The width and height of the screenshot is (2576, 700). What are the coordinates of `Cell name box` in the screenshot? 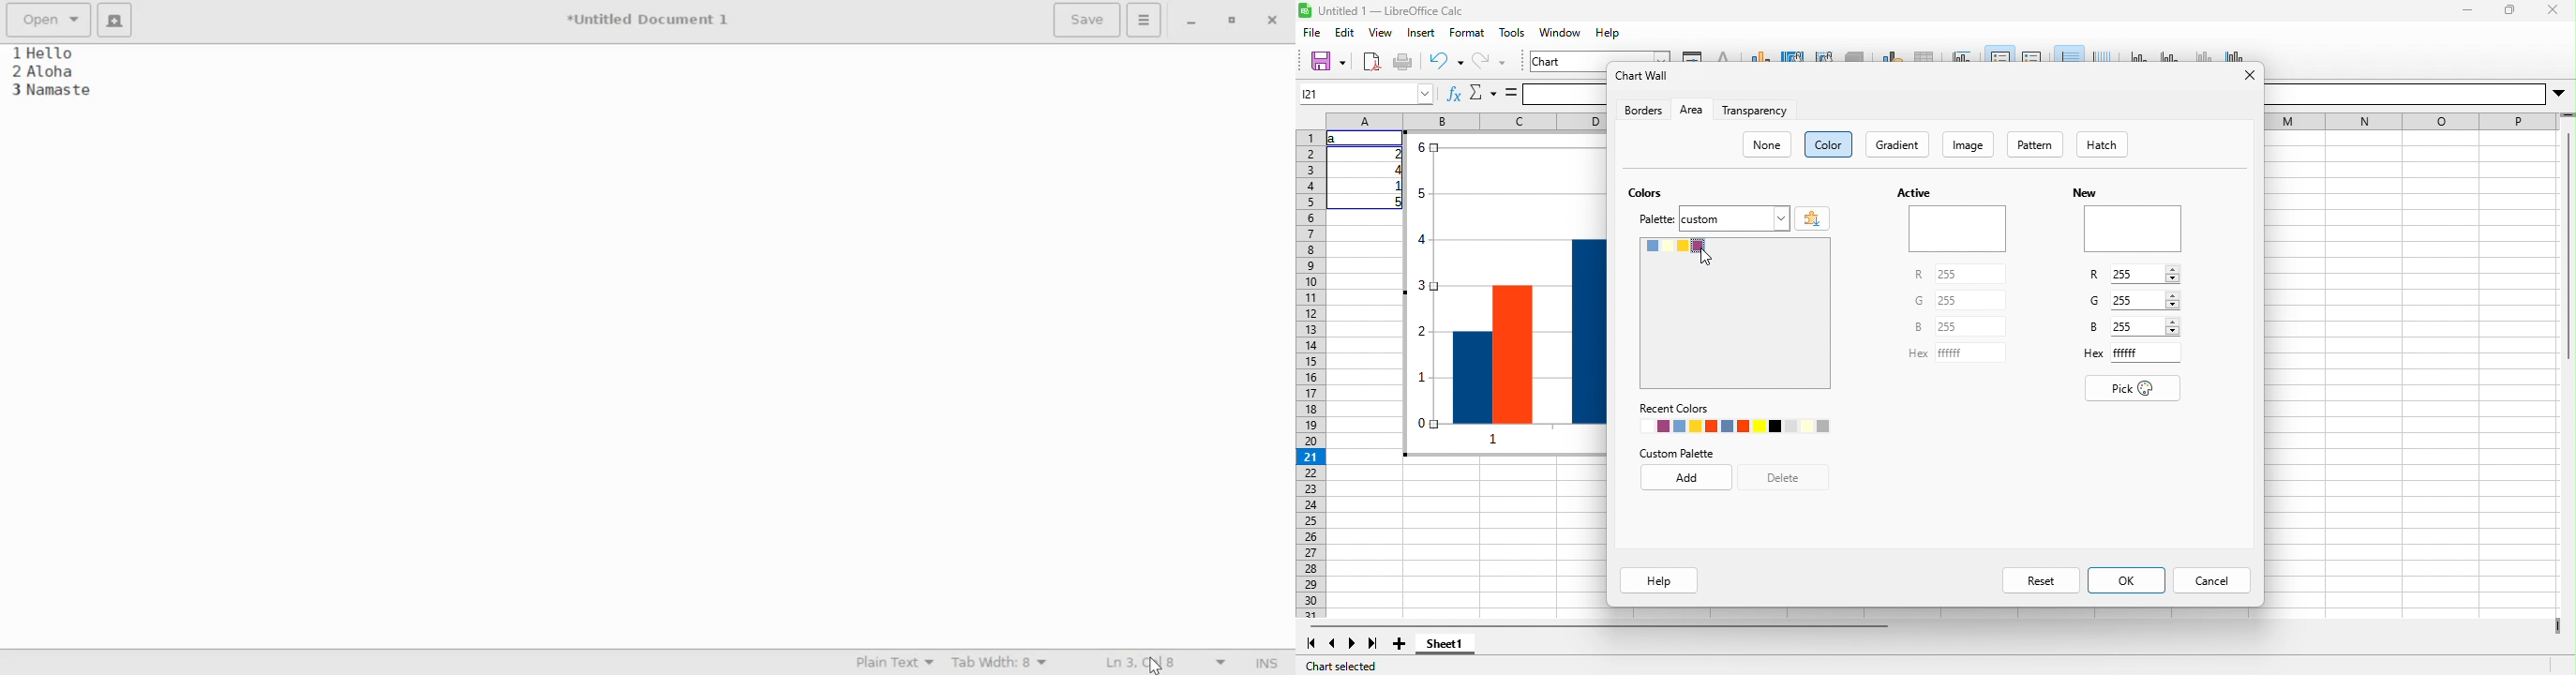 It's located at (1367, 94).